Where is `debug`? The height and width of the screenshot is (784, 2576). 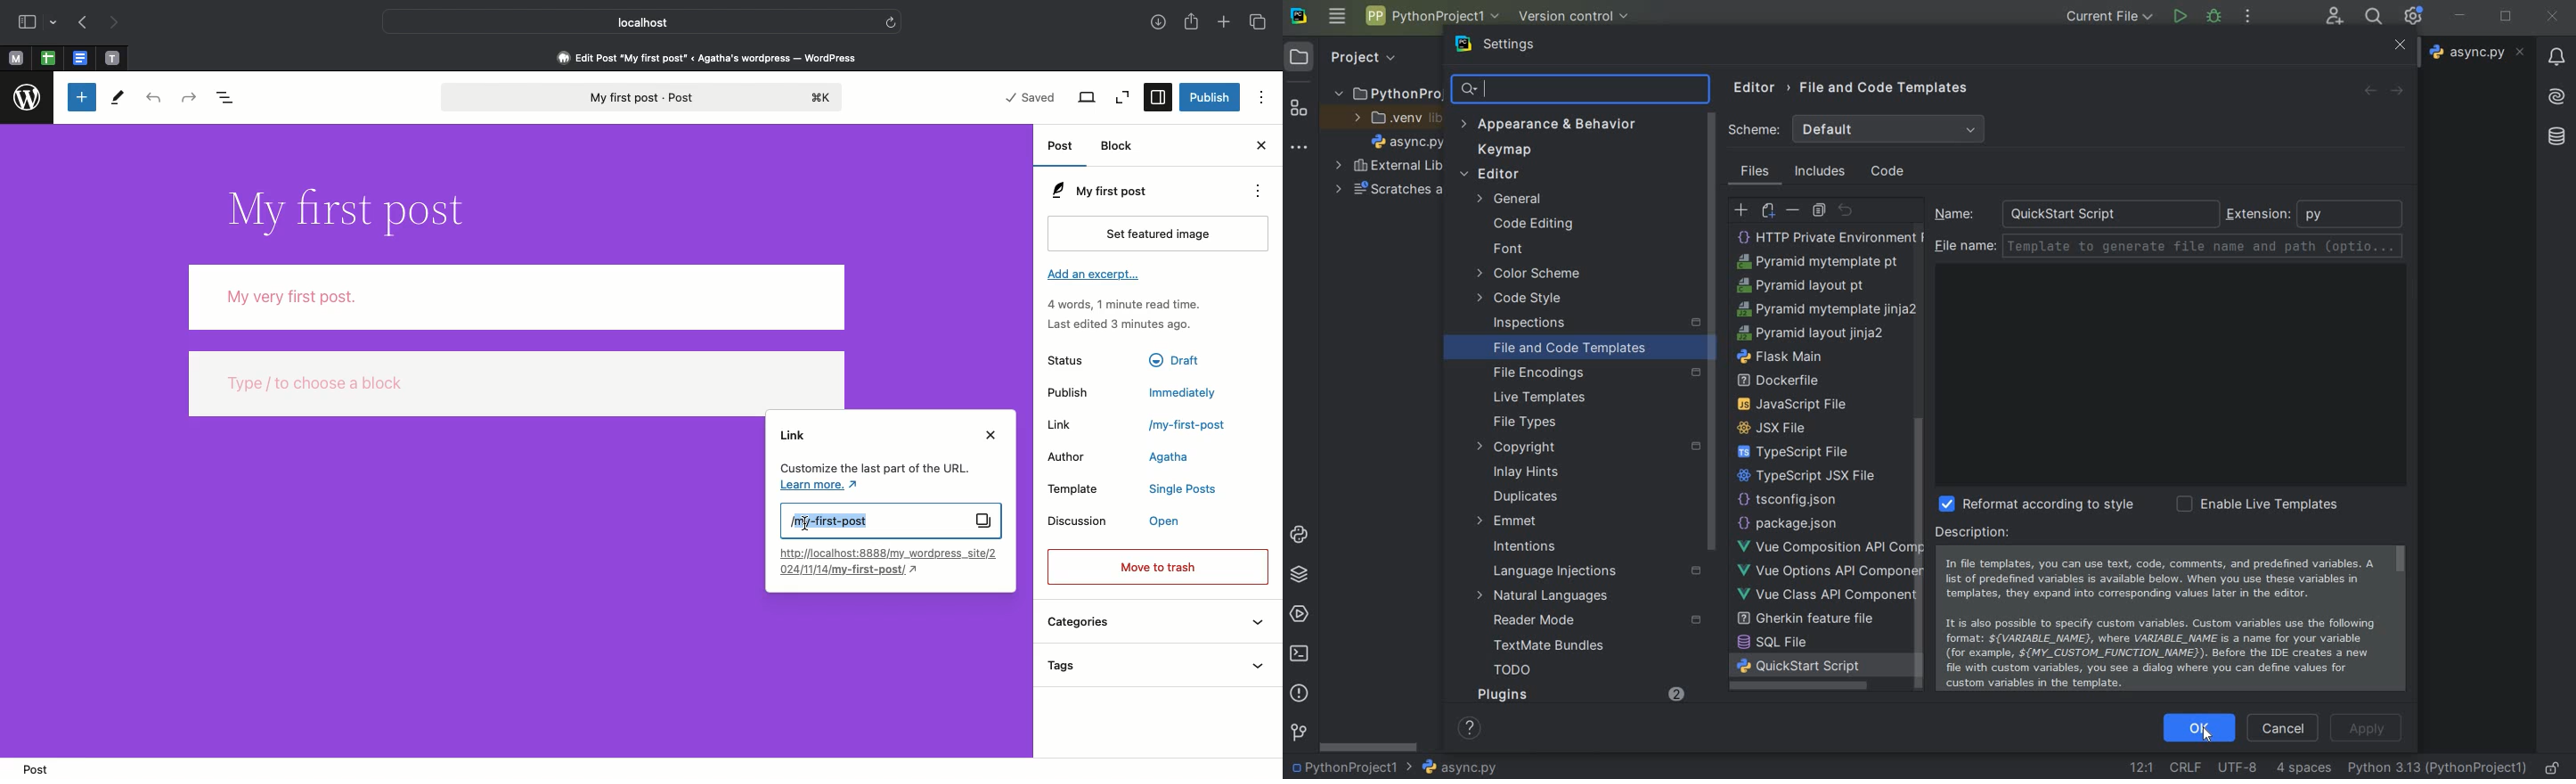
debug is located at coordinates (2213, 17).